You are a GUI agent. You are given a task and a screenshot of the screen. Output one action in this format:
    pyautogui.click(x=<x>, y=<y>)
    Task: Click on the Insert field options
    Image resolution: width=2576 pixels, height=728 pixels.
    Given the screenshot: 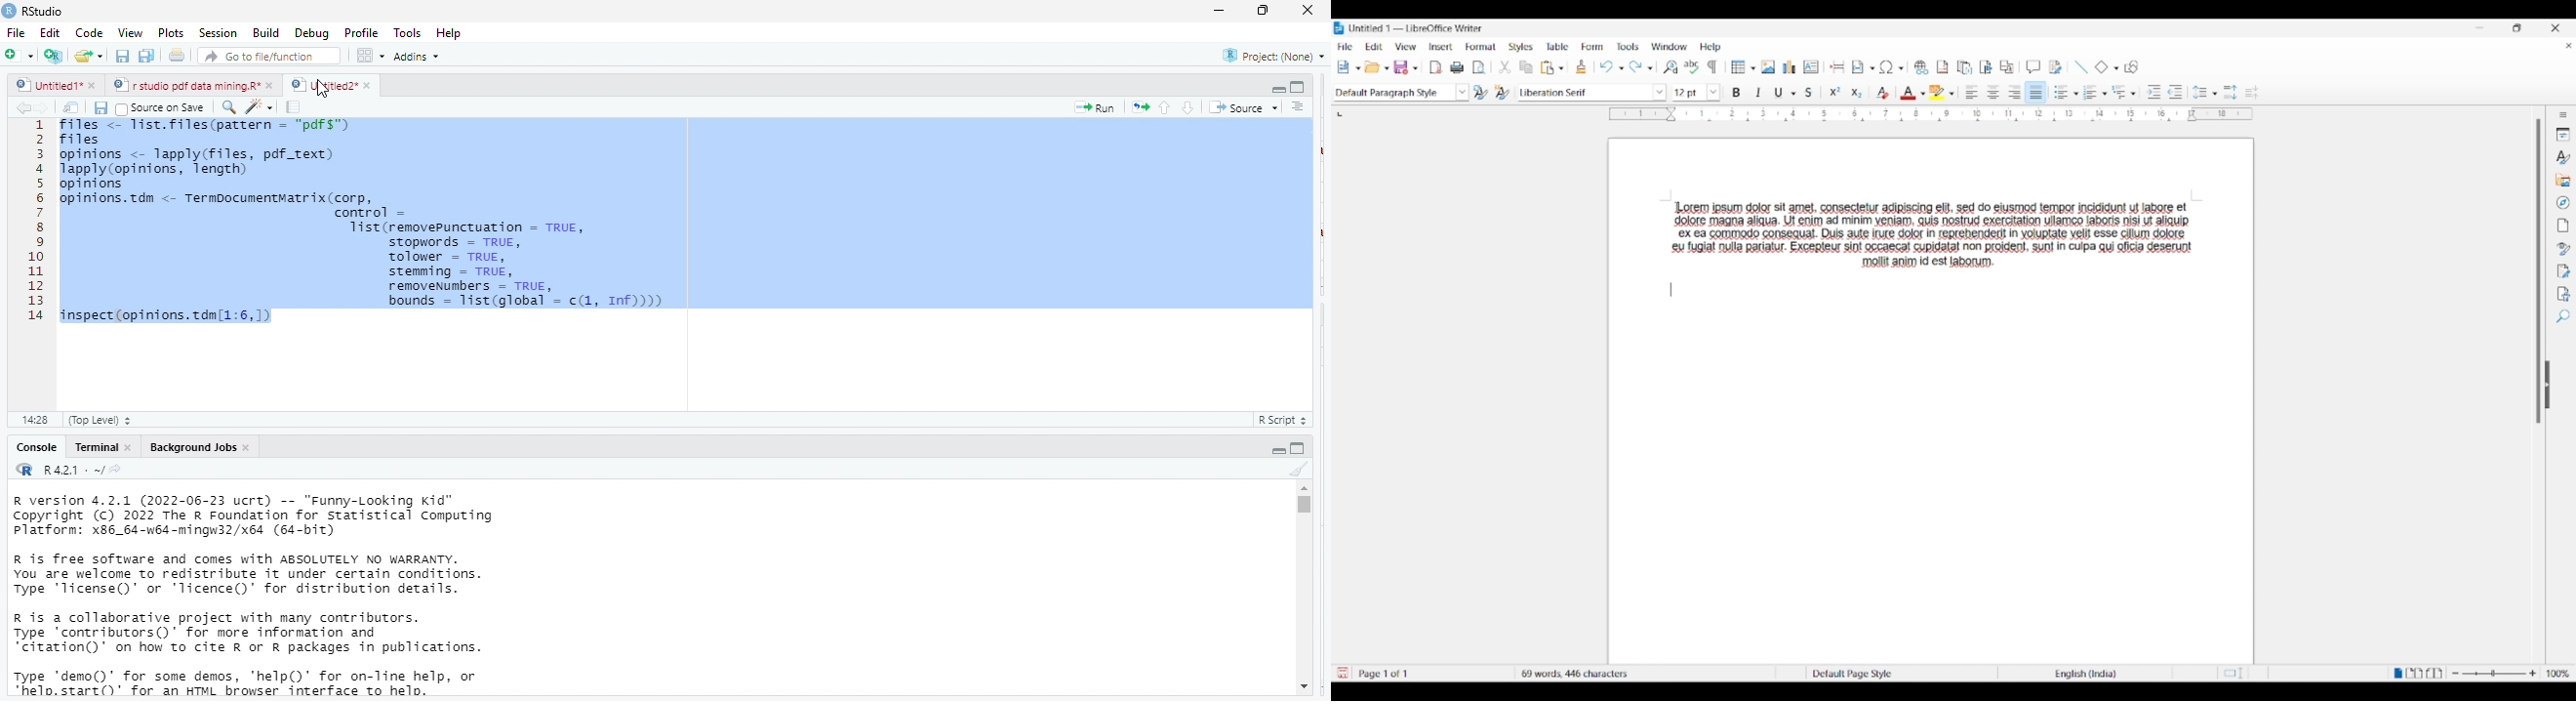 What is the action you would take?
    pyautogui.click(x=1873, y=69)
    